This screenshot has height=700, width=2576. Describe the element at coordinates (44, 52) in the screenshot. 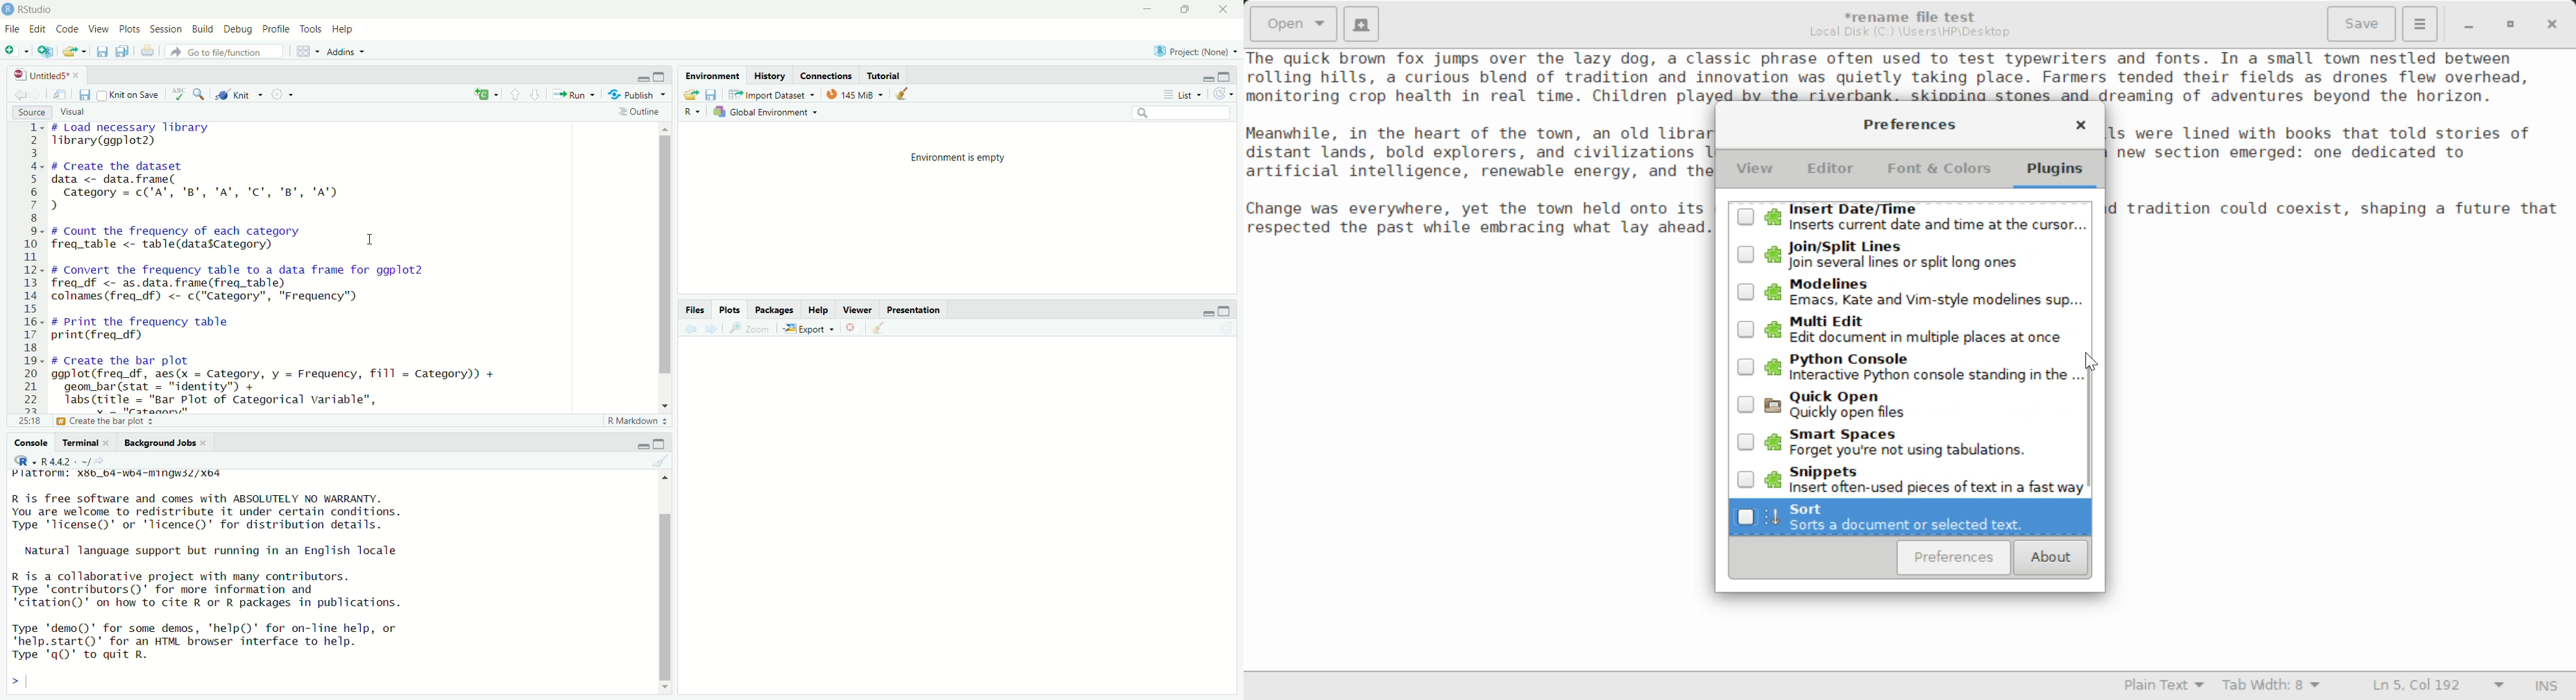

I see `open in new window` at that location.